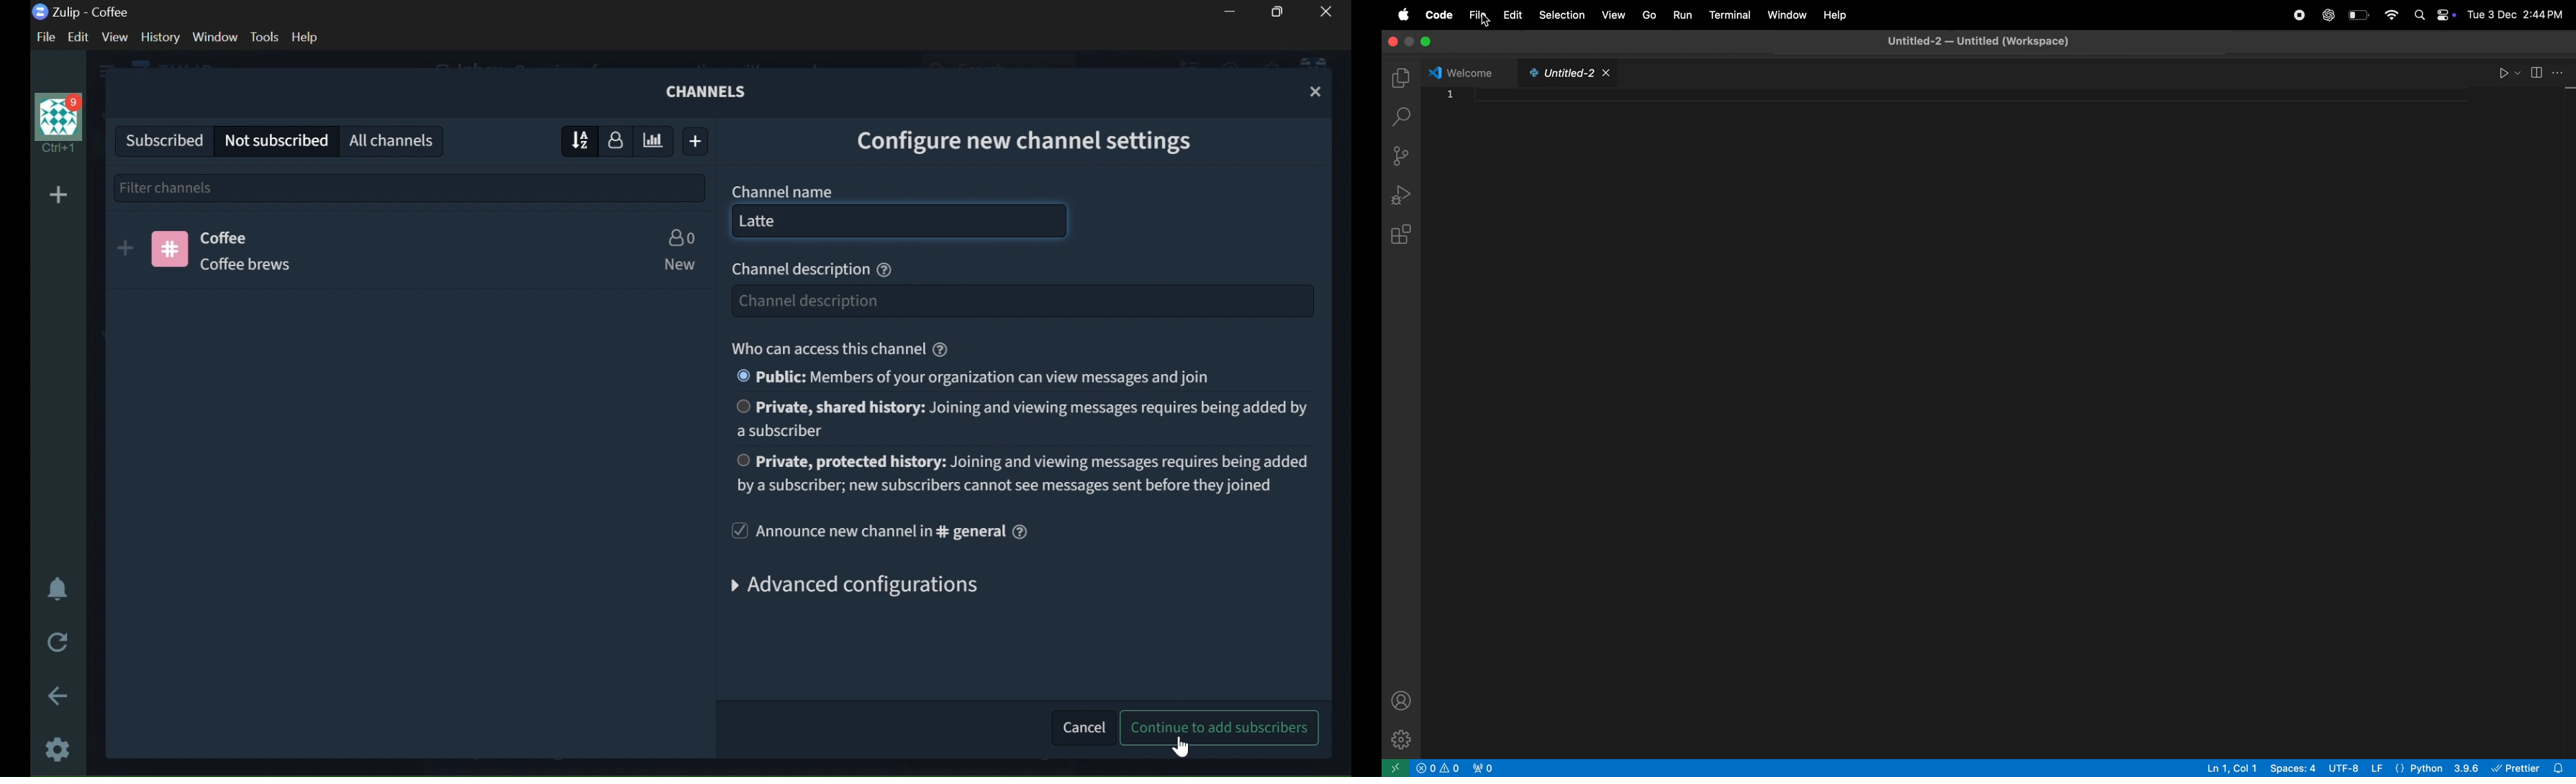 Image resolution: width=2576 pixels, height=784 pixels. Describe the element at coordinates (160, 138) in the screenshot. I see `SUBSCRIBED` at that location.